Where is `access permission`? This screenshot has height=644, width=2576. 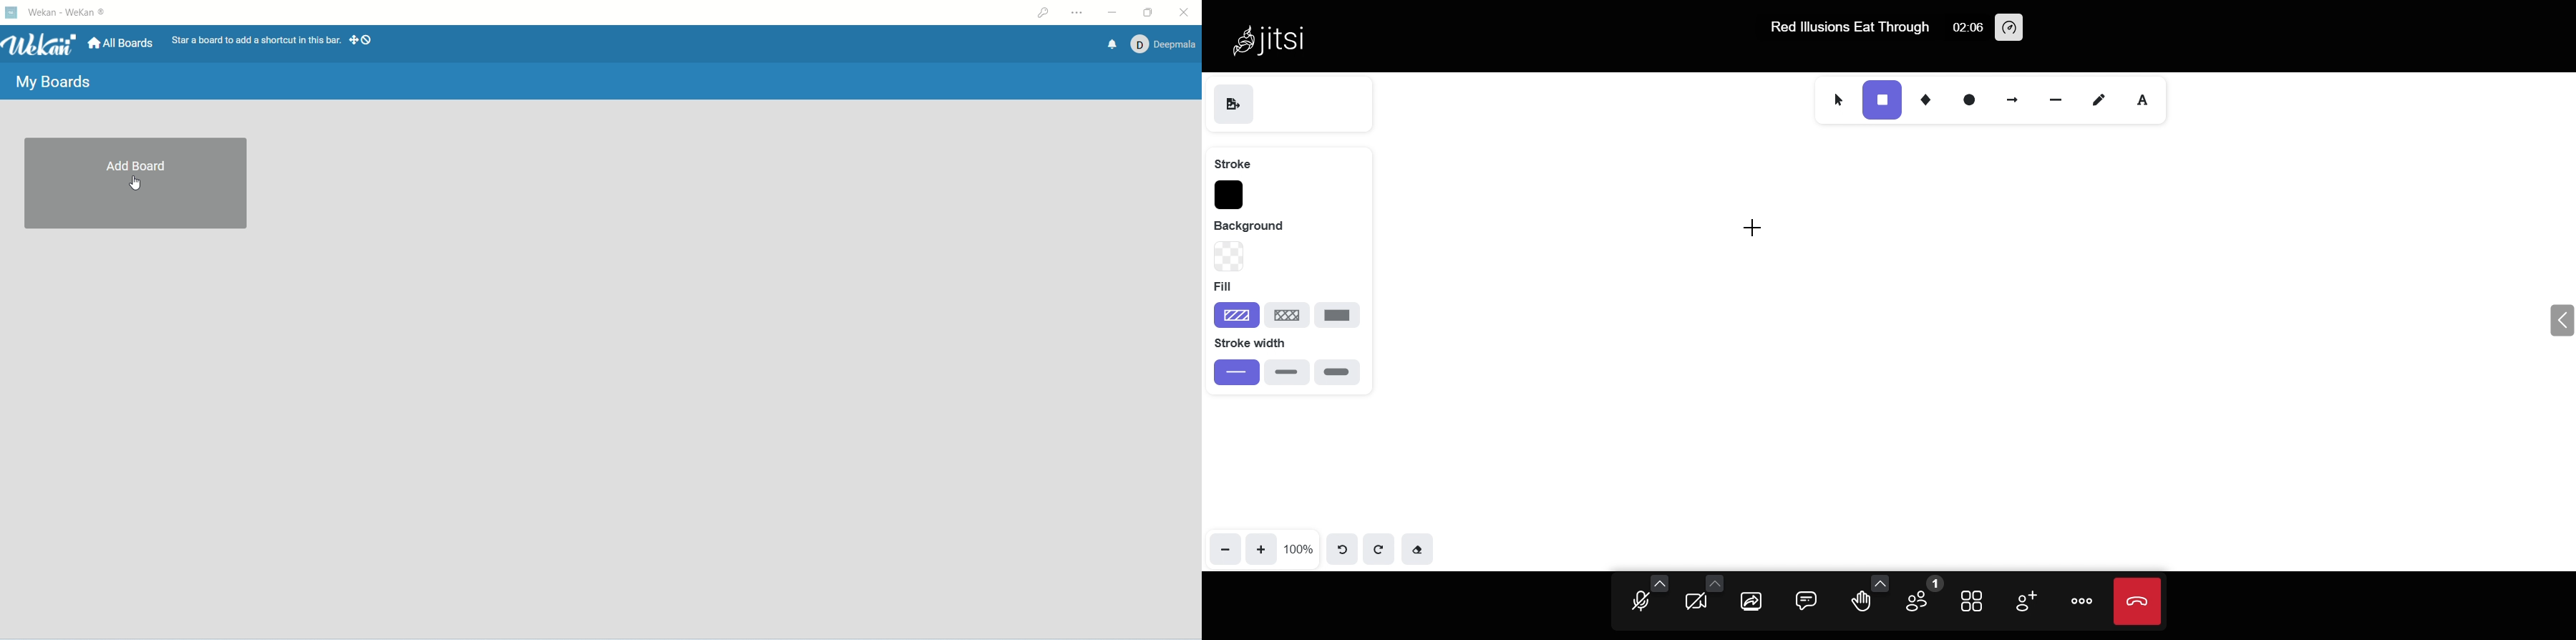 access permission is located at coordinates (1044, 13).